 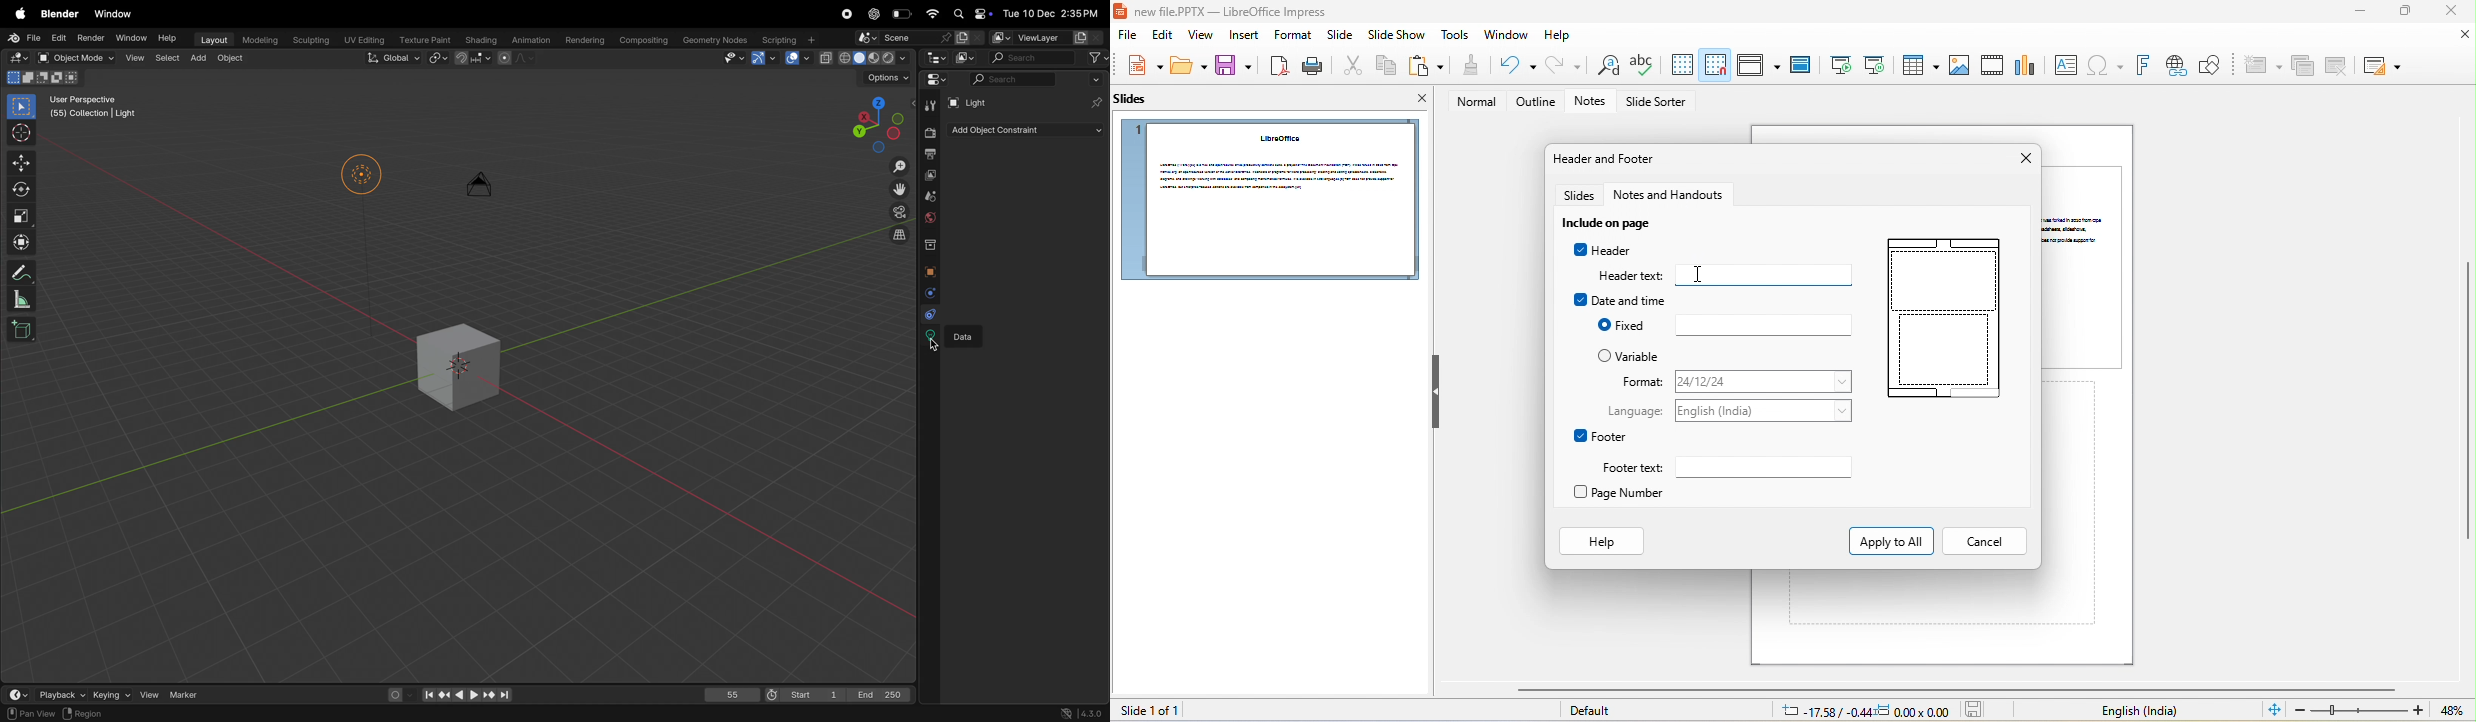 I want to click on chart, so click(x=2027, y=63).